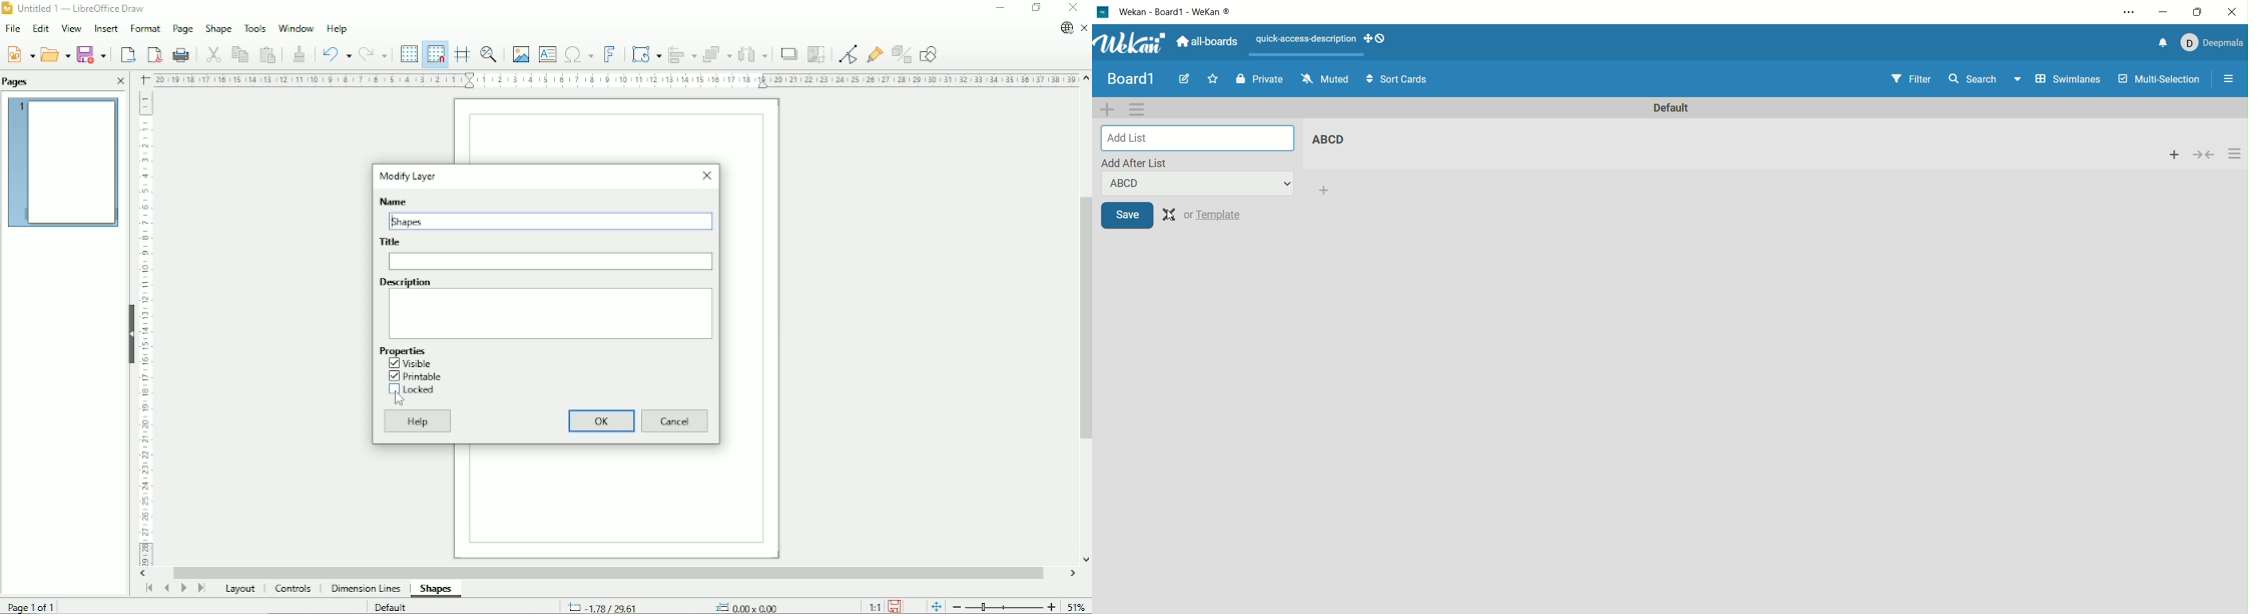  I want to click on Locked, so click(417, 390).